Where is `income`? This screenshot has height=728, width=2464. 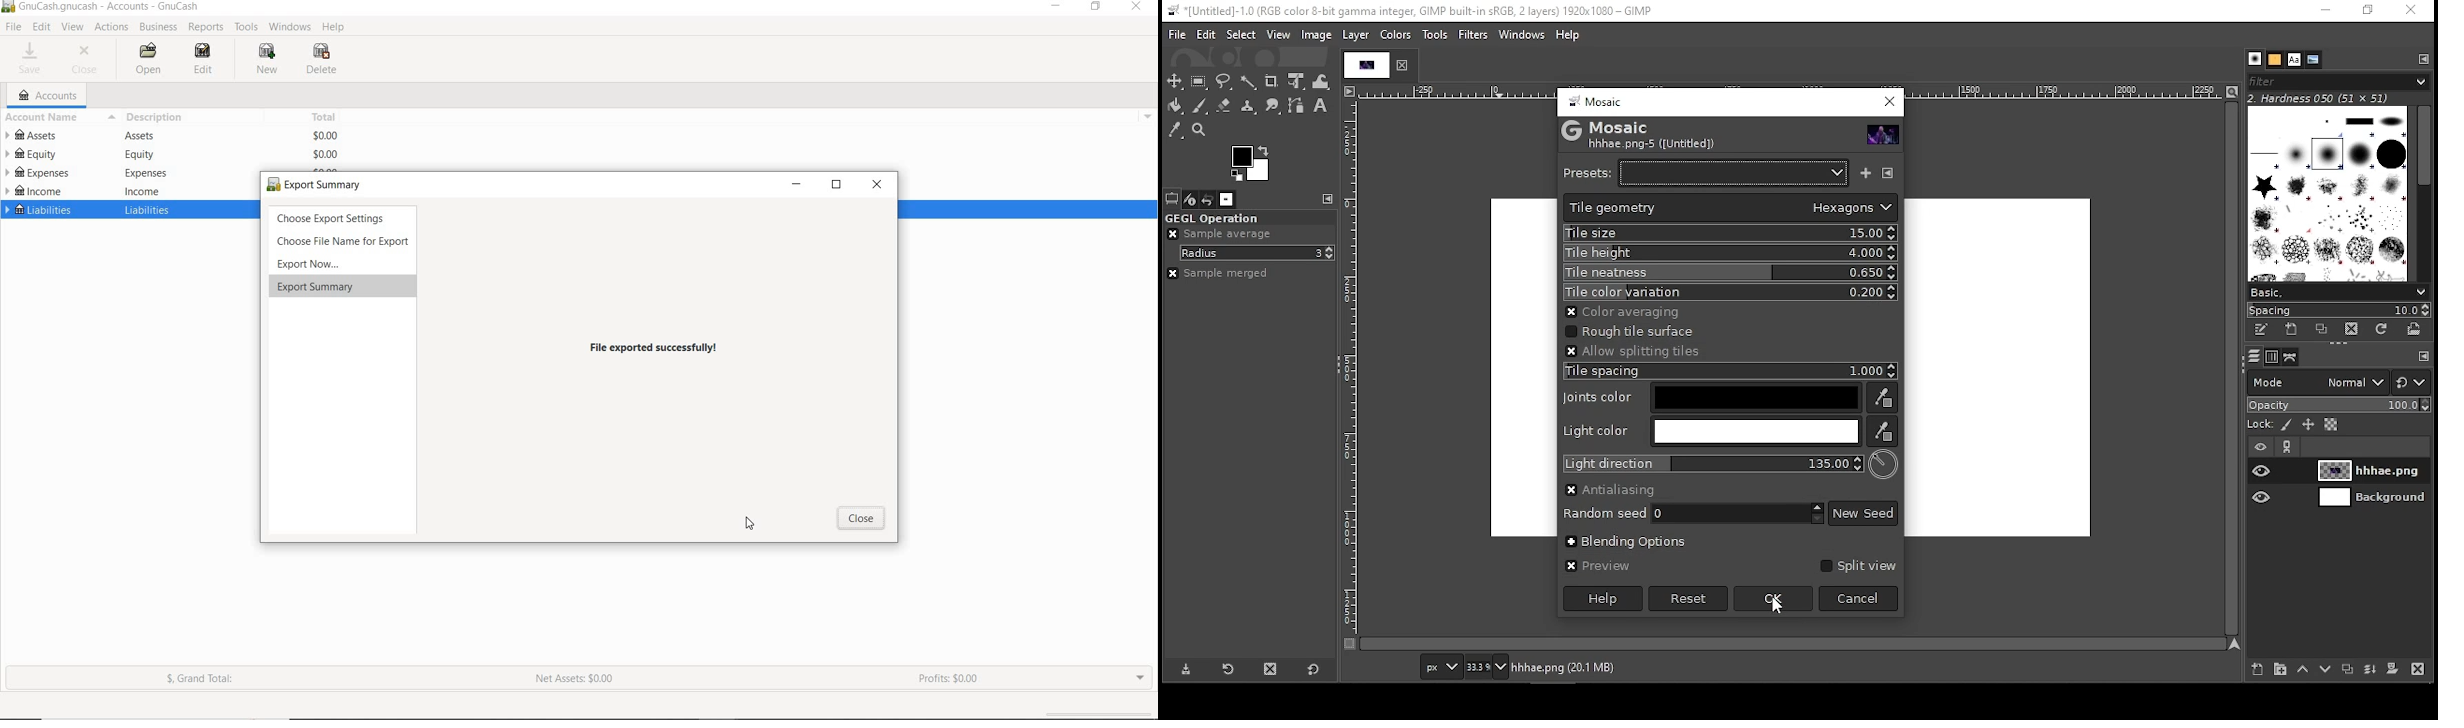 income is located at coordinates (141, 190).